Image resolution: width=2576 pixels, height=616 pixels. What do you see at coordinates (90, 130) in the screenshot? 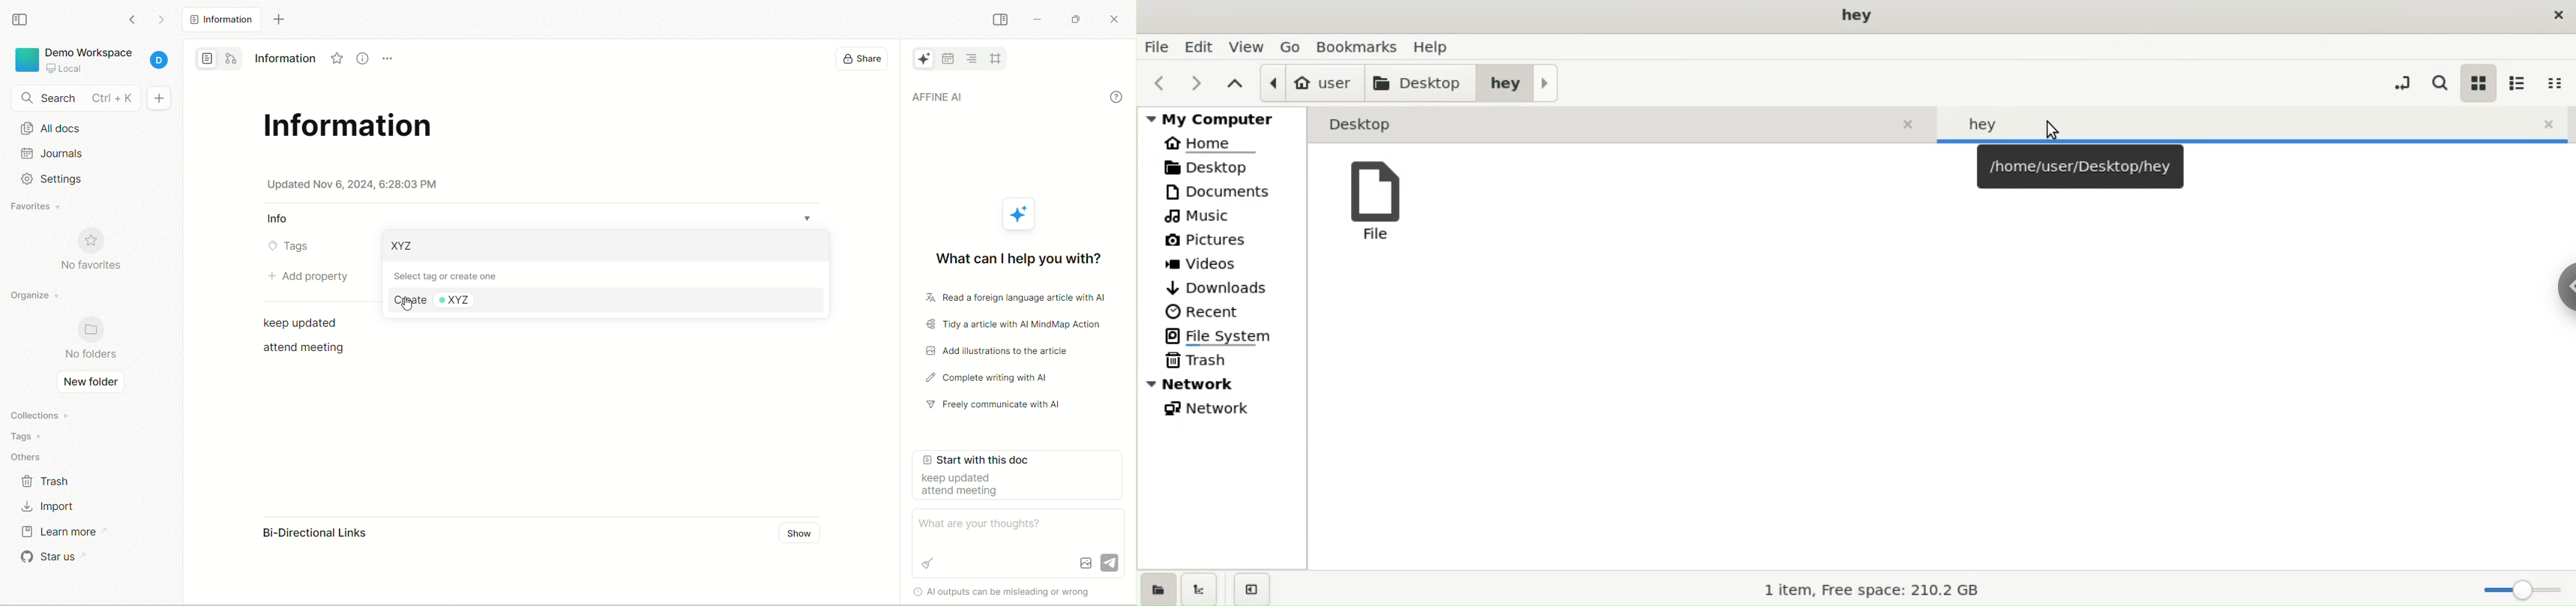
I see `all docs` at bounding box center [90, 130].